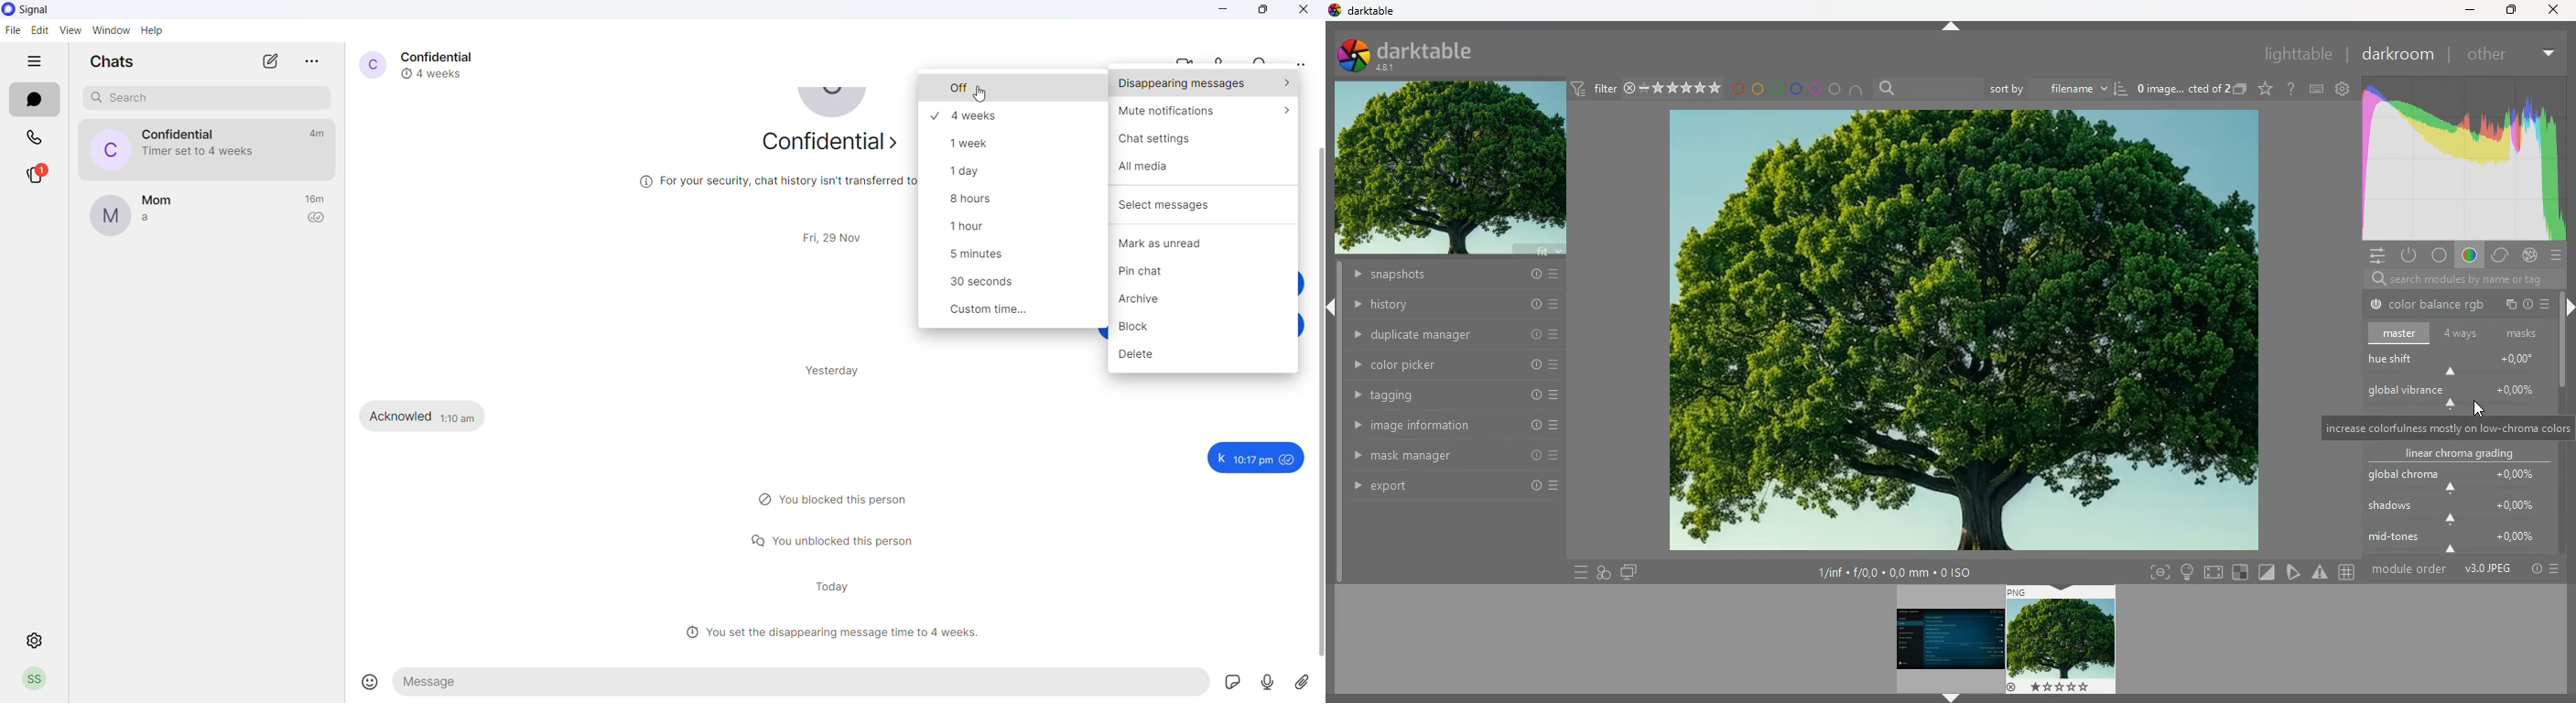  Describe the element at coordinates (2456, 454) in the screenshot. I see `linear chroma grading` at that location.